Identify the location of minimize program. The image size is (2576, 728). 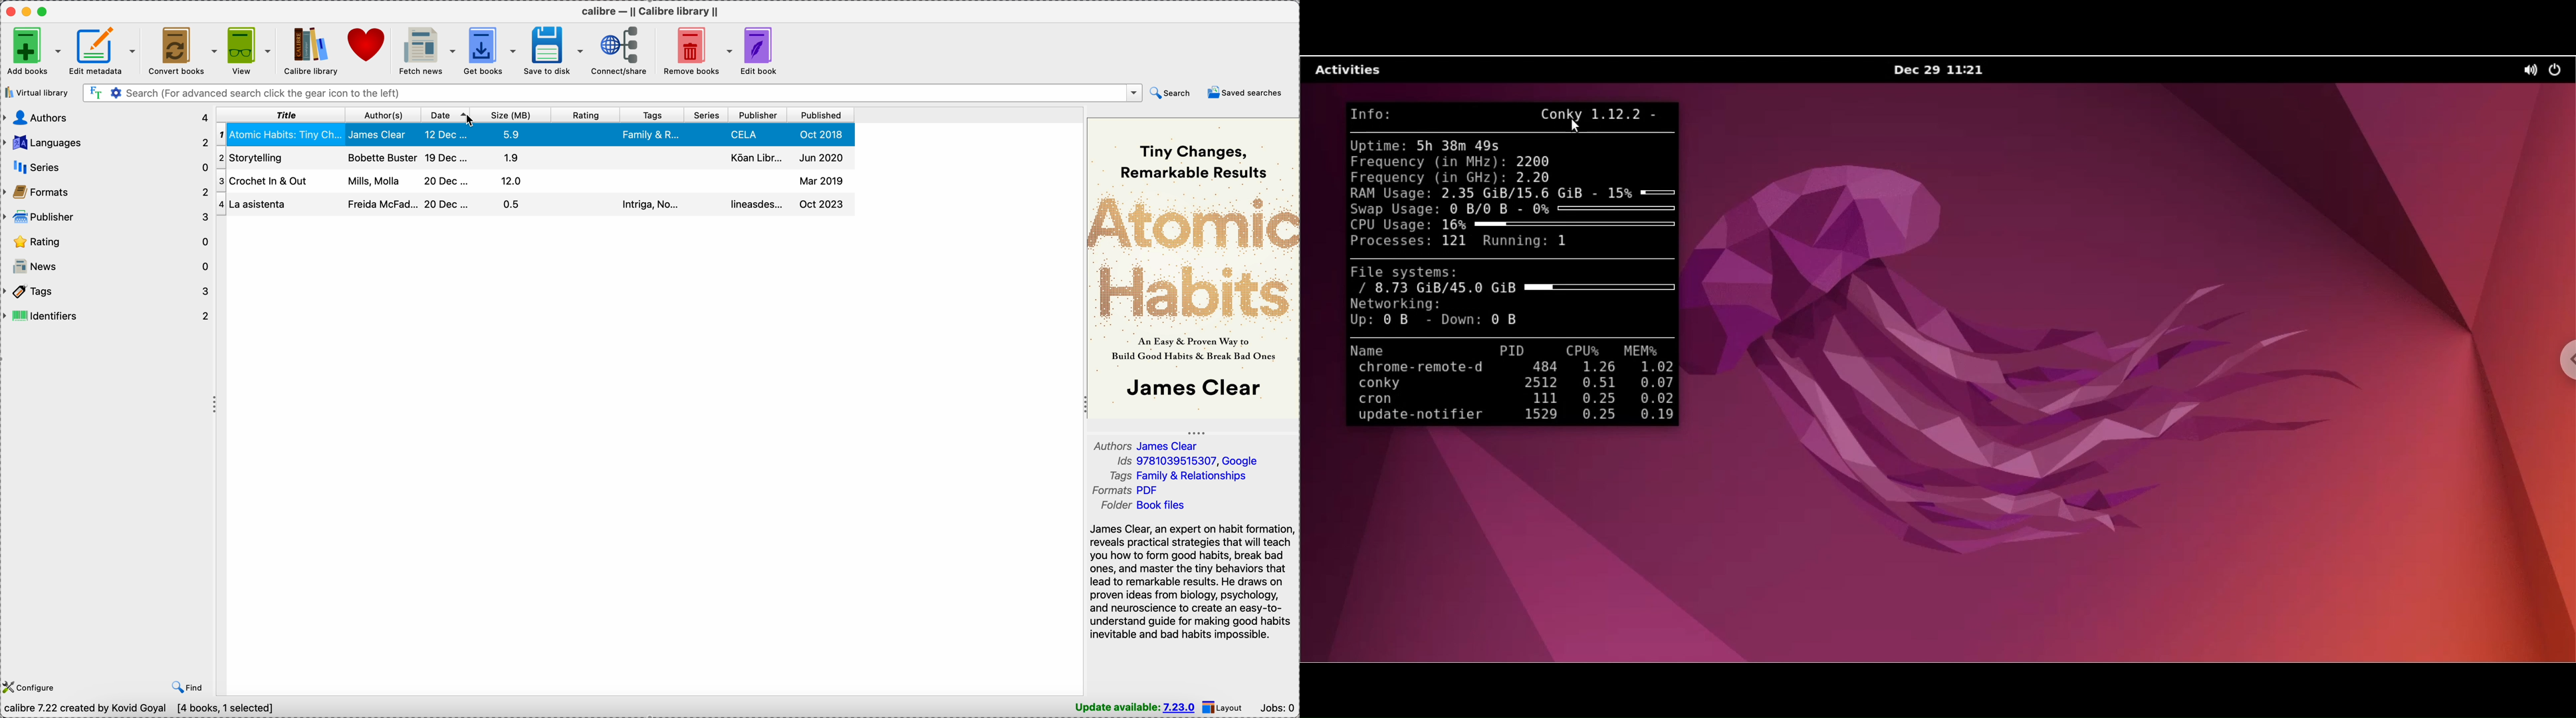
(28, 11).